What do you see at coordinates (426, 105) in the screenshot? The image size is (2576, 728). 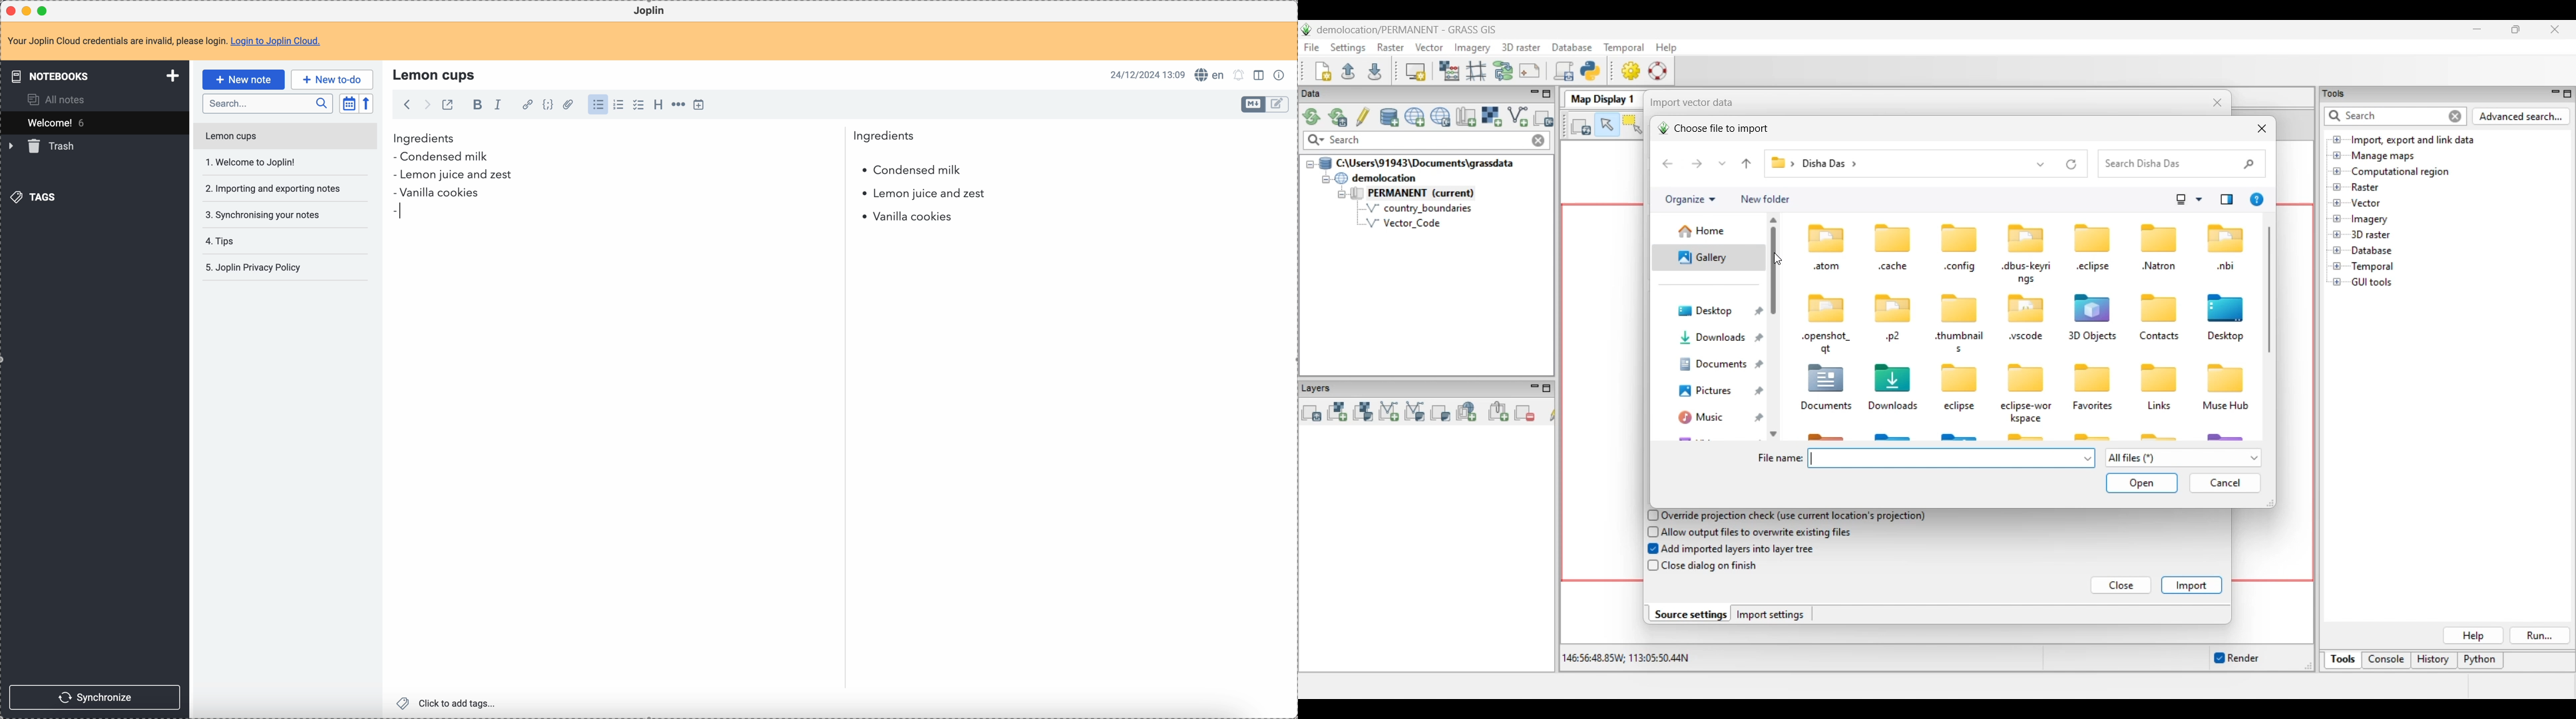 I see `foward` at bounding box center [426, 105].